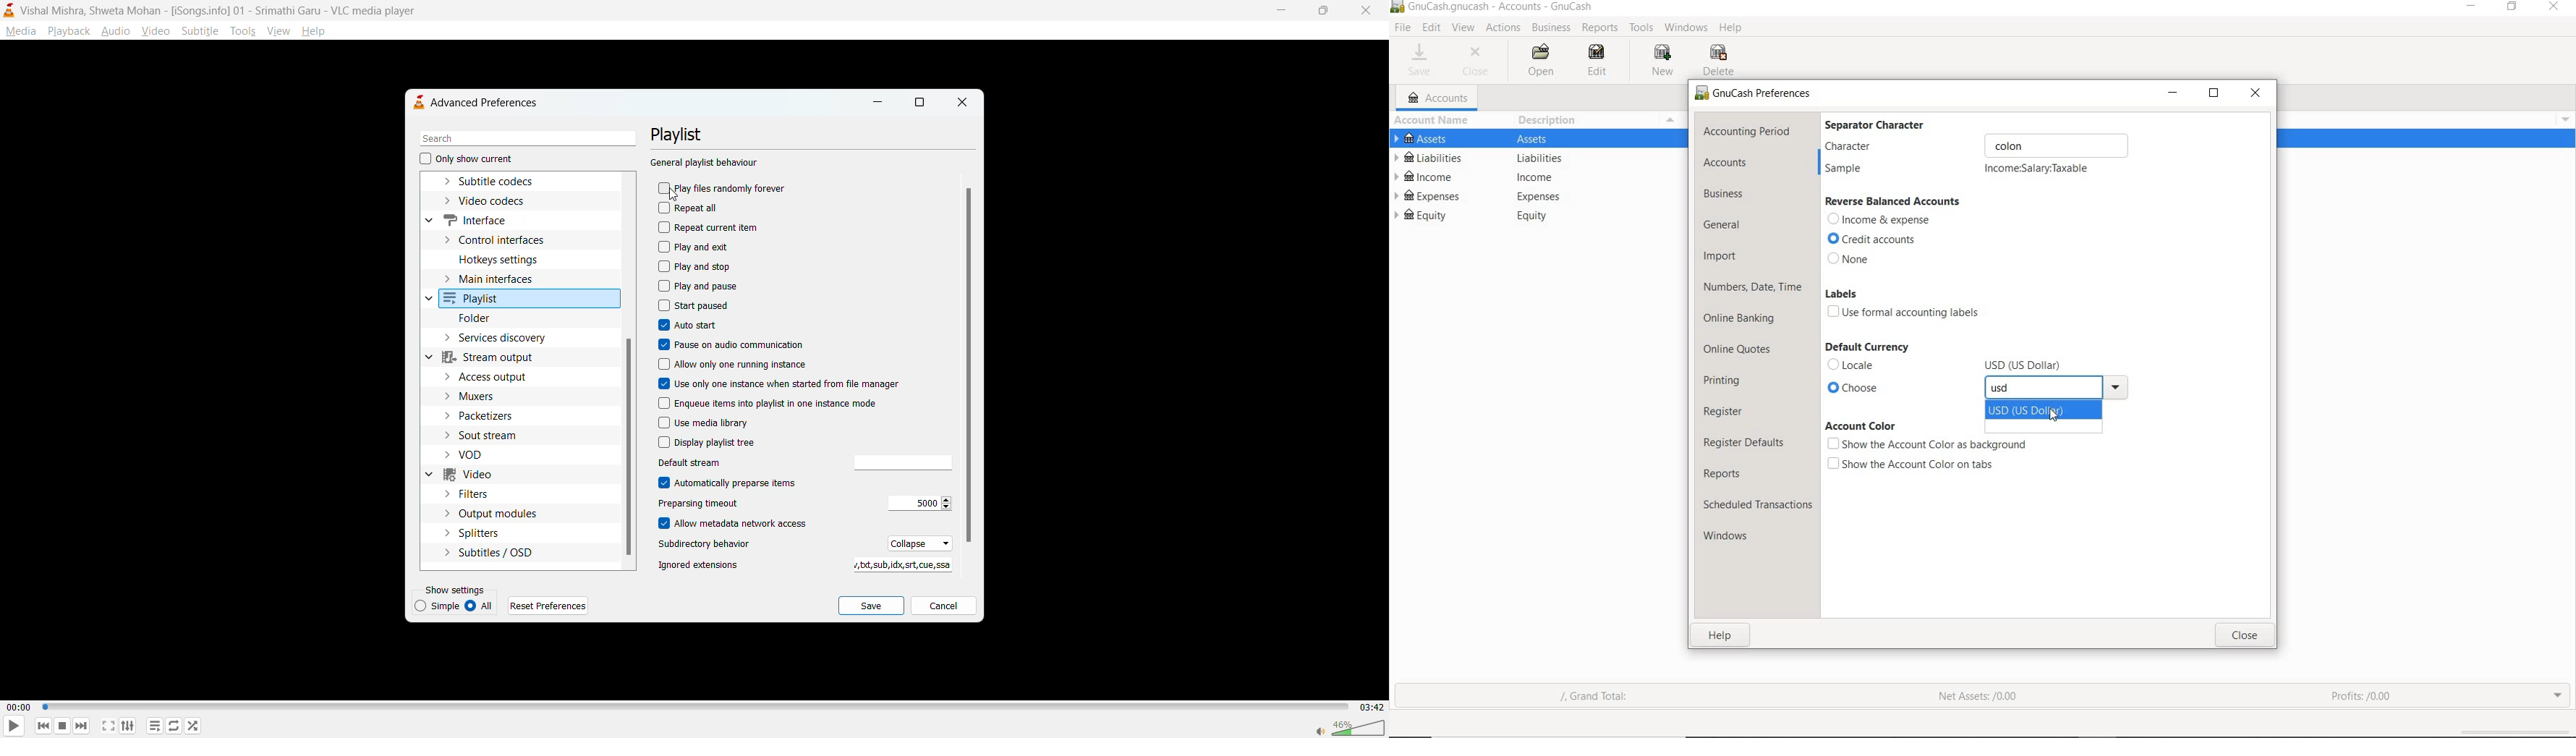 Image resolution: width=2576 pixels, height=756 pixels. I want to click on 03:42, so click(1369, 707).